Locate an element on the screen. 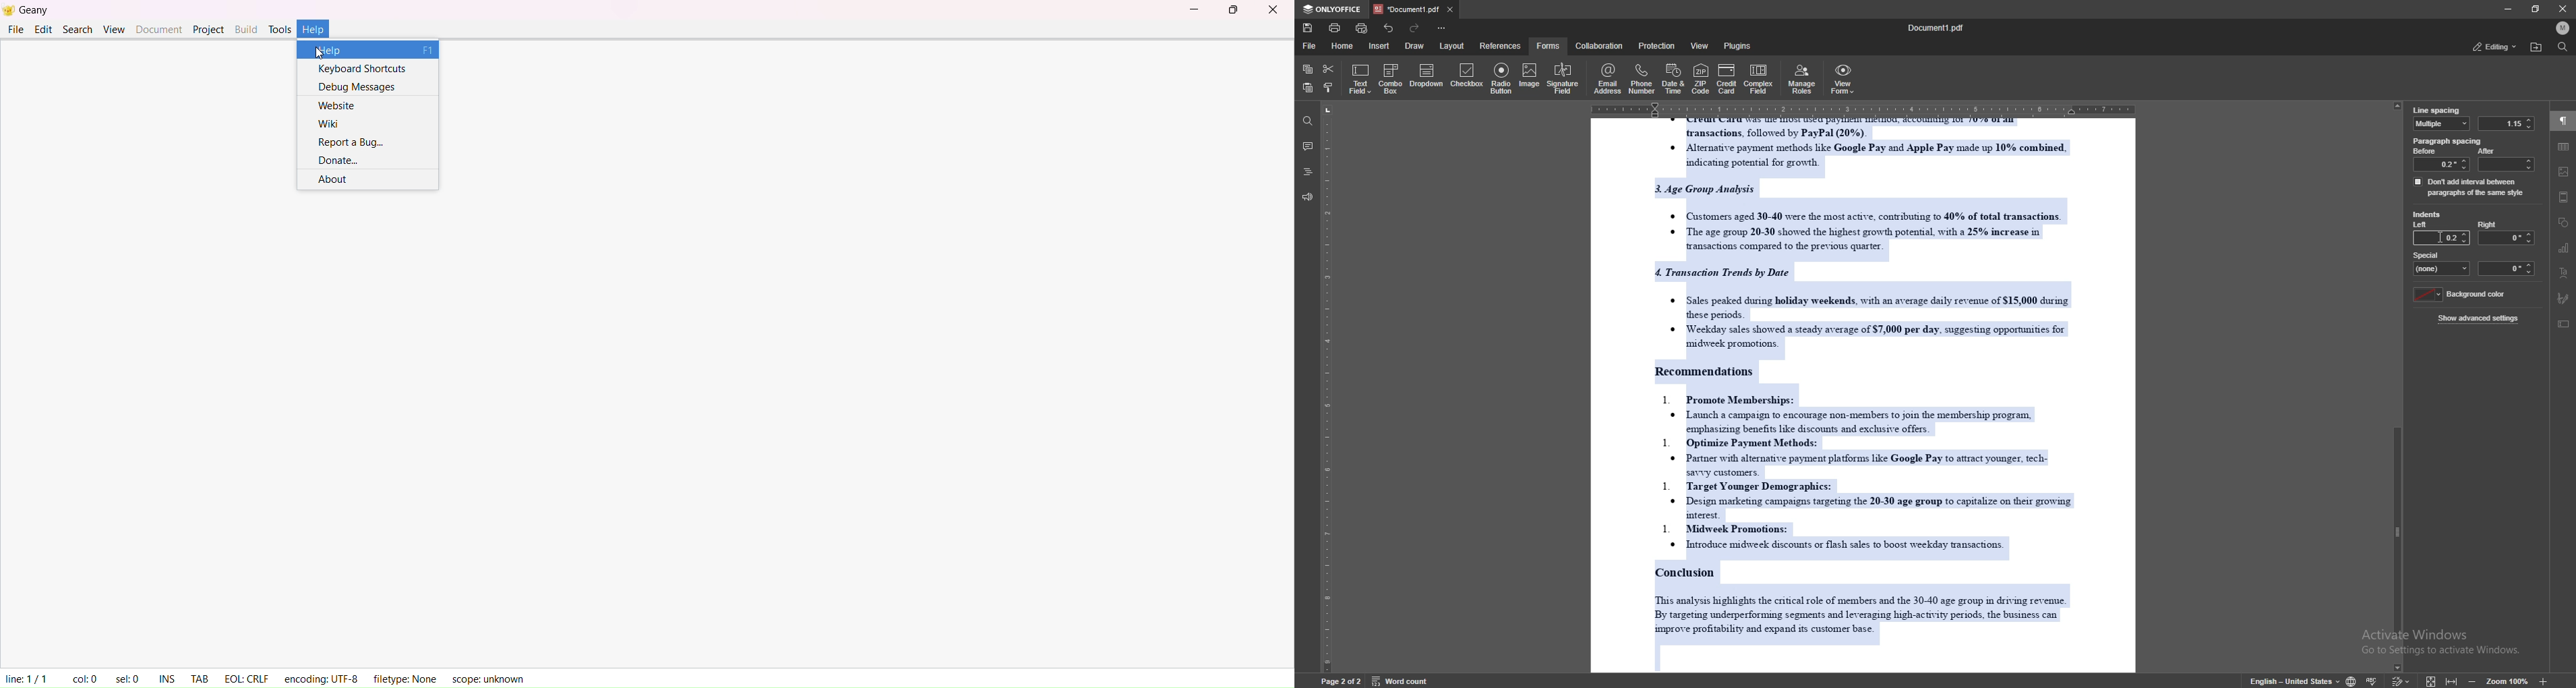 This screenshot has width=2576, height=700. complex field is located at coordinates (1760, 79).